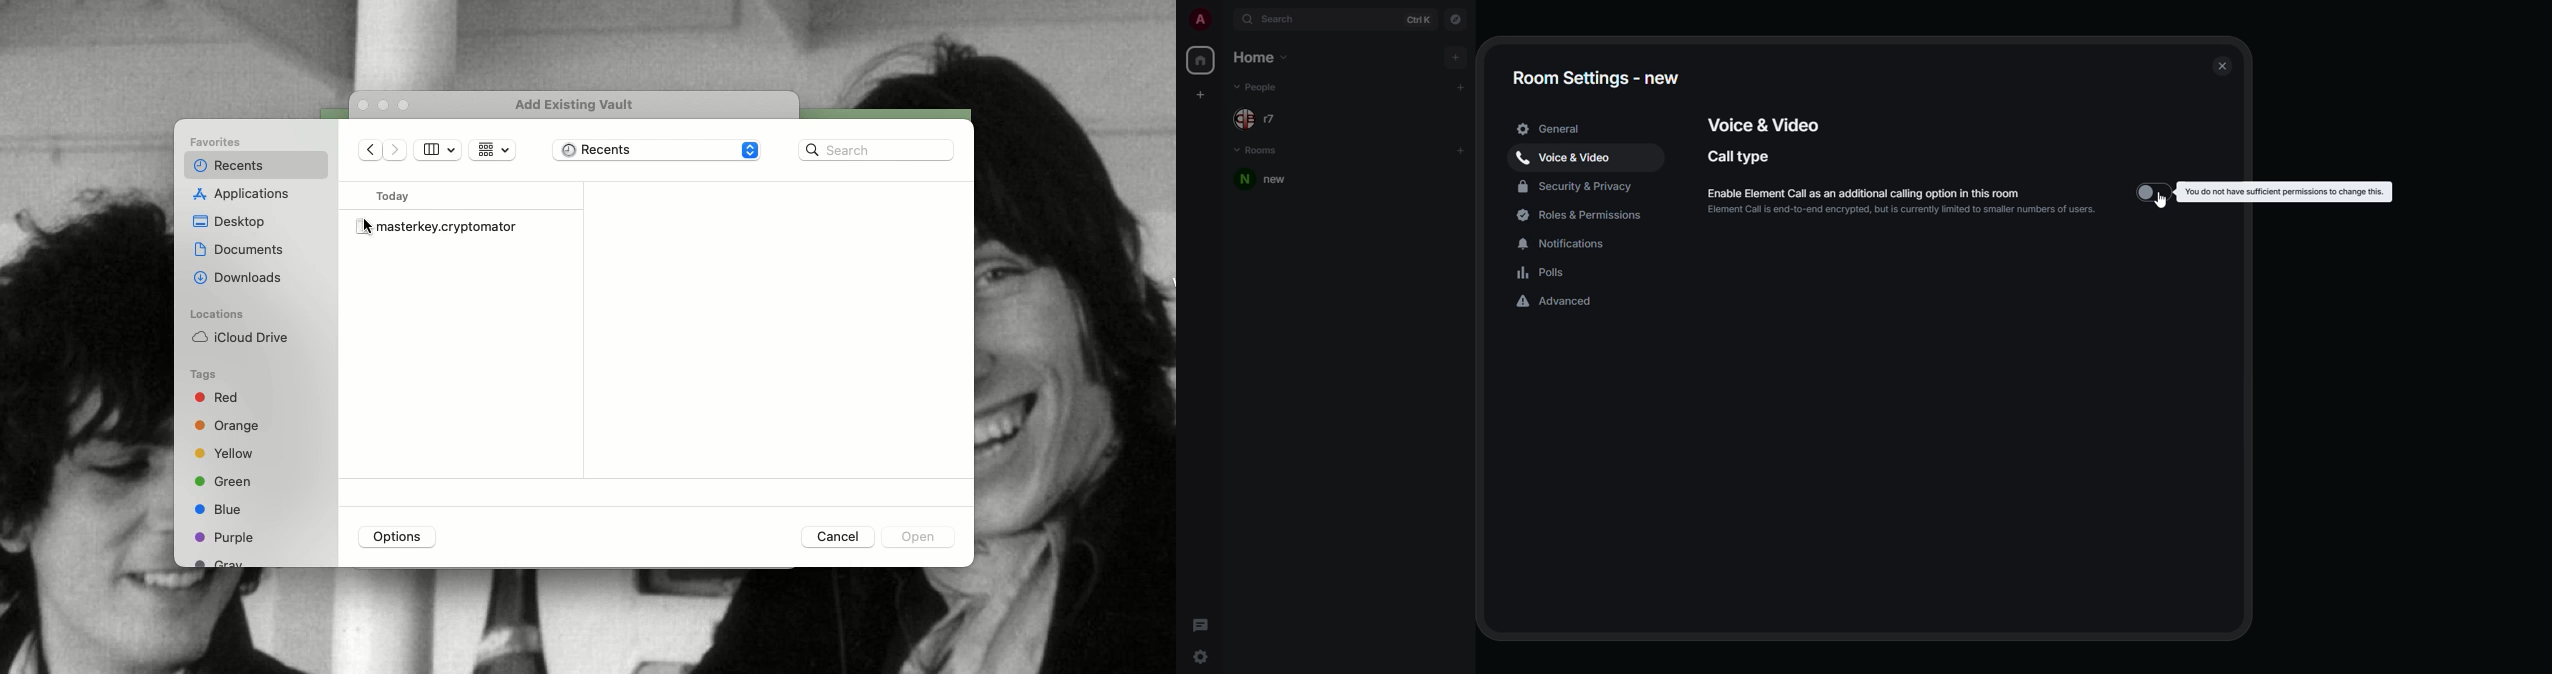 Image resolution: width=2576 pixels, height=700 pixels. What do you see at coordinates (239, 337) in the screenshot?
I see `iCloud Drive` at bounding box center [239, 337].